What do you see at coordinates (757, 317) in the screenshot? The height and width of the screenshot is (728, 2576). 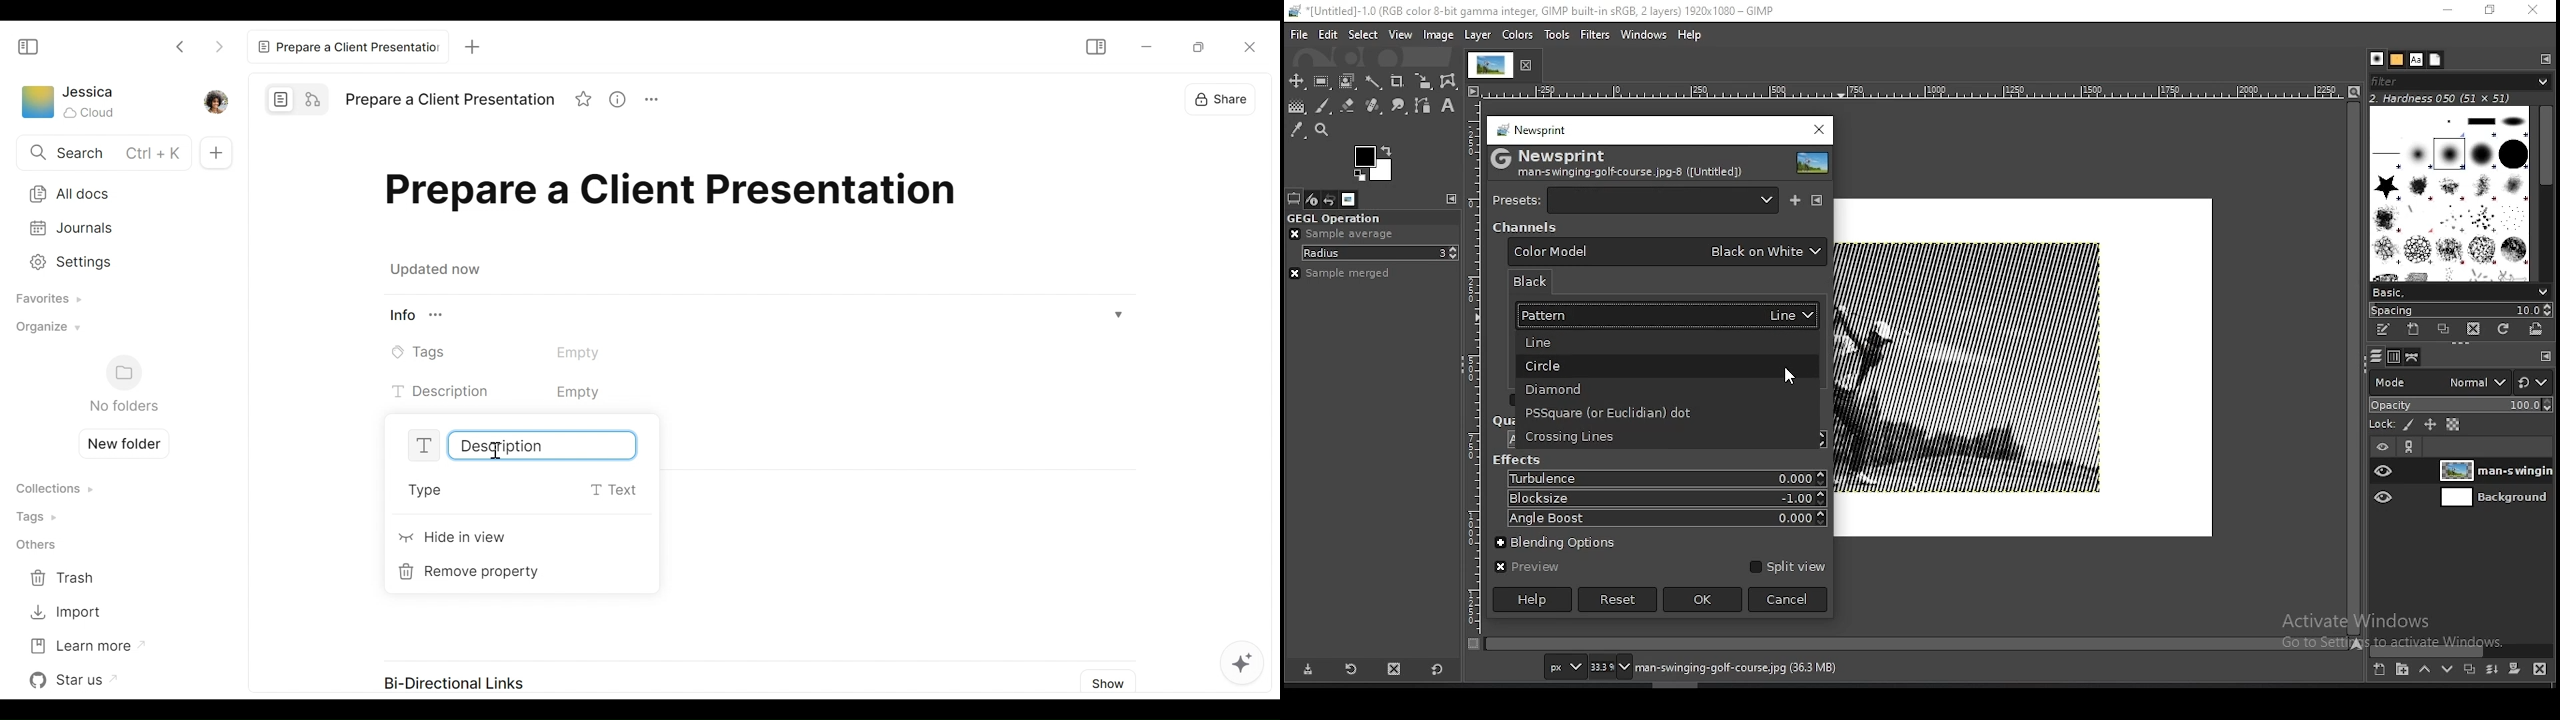 I see `View Information` at bounding box center [757, 317].